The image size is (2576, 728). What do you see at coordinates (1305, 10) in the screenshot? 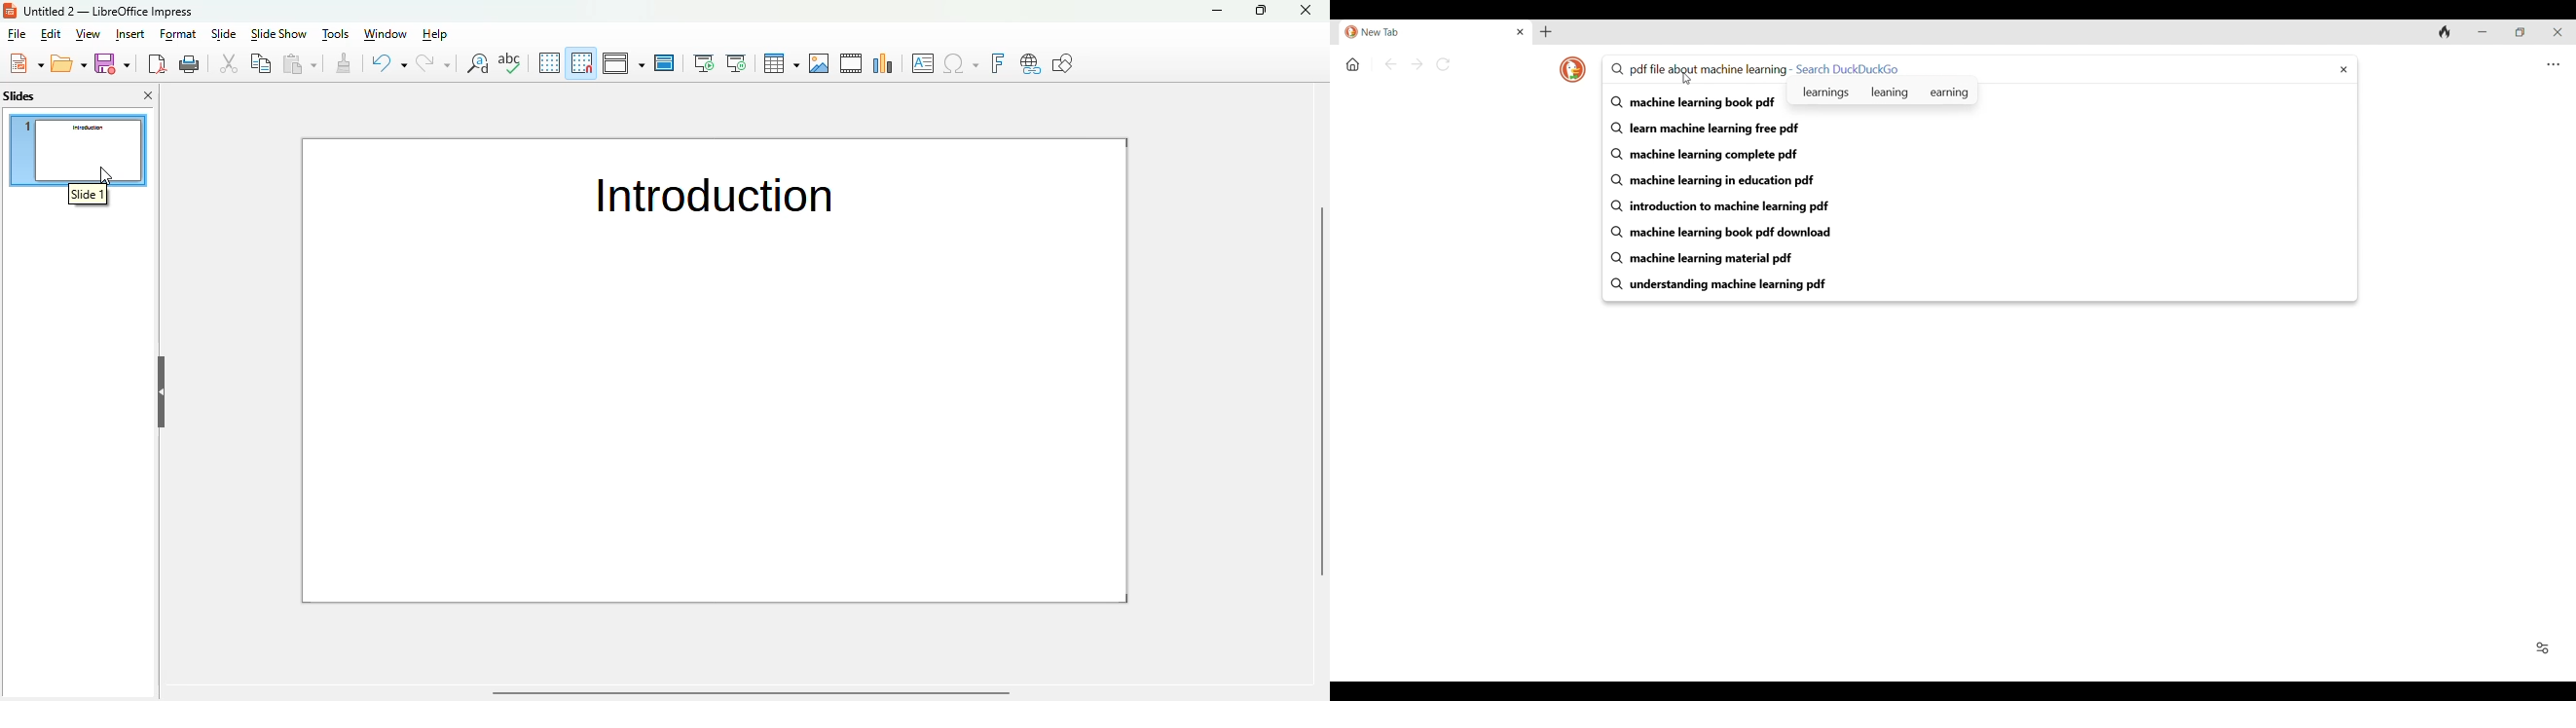
I see `close` at bounding box center [1305, 10].